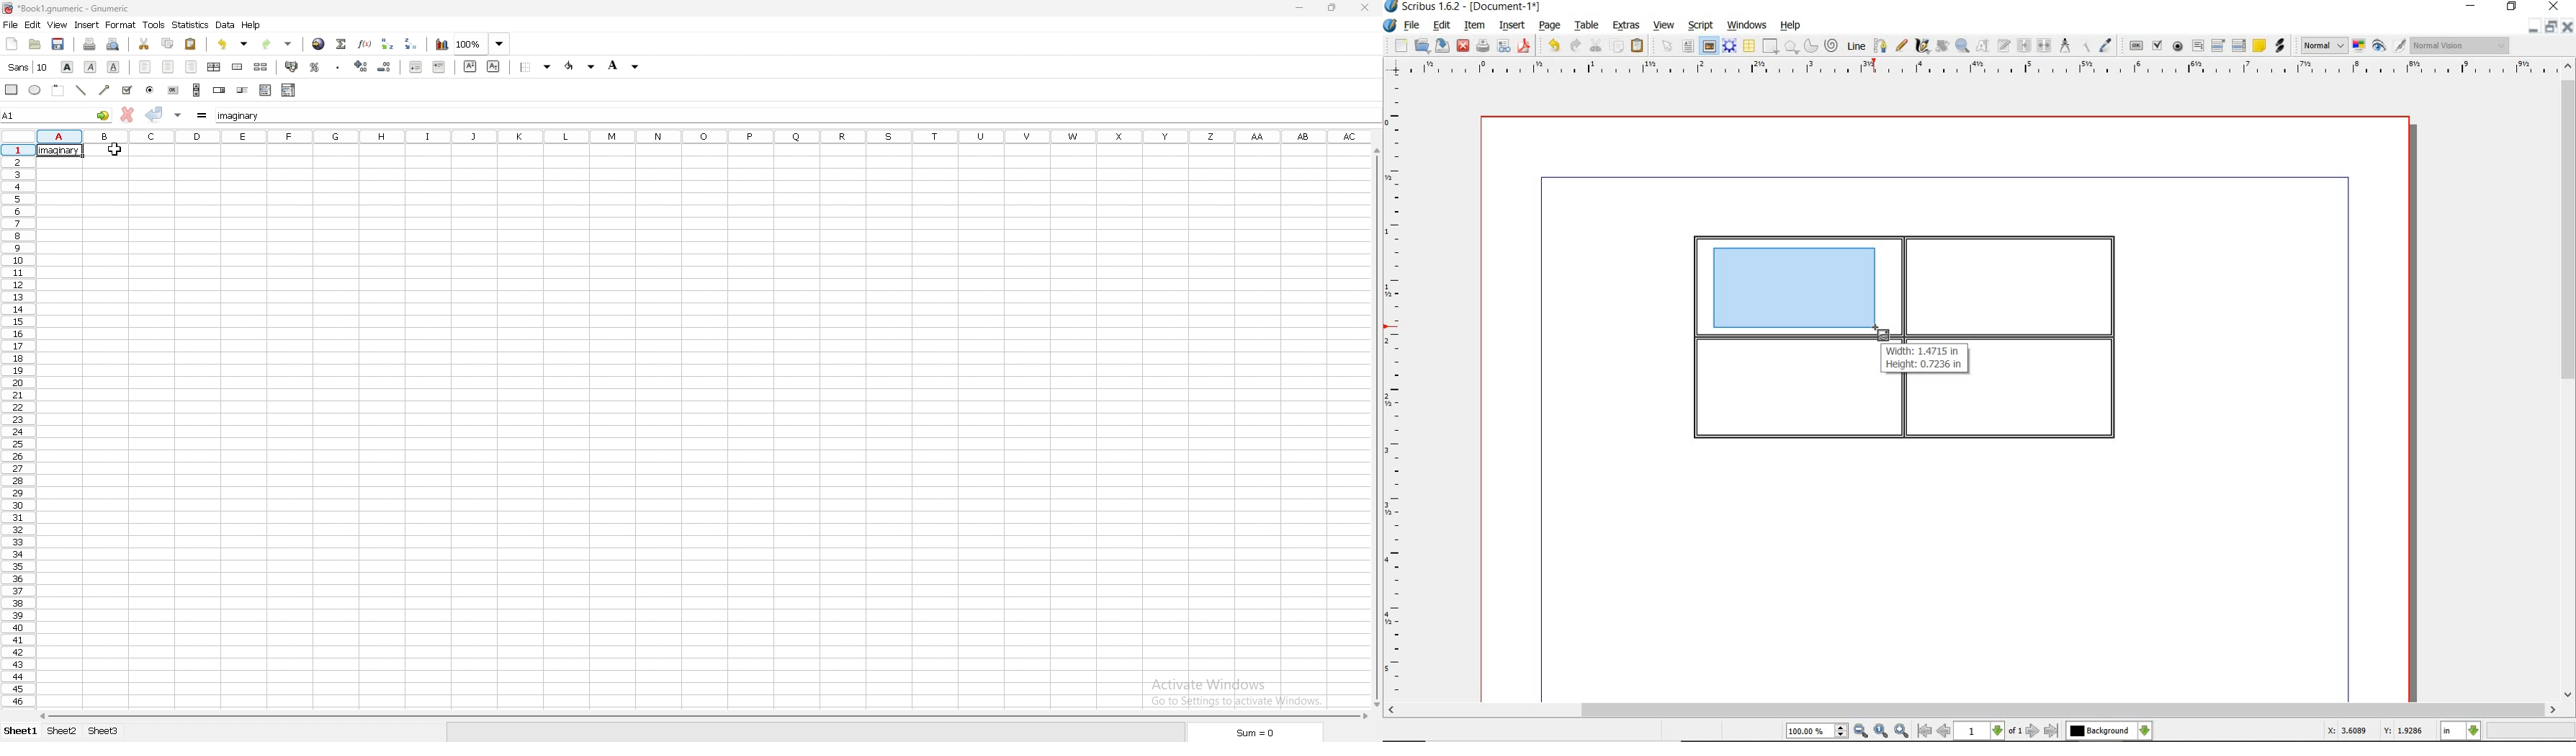  I want to click on ruler, so click(1986, 68).